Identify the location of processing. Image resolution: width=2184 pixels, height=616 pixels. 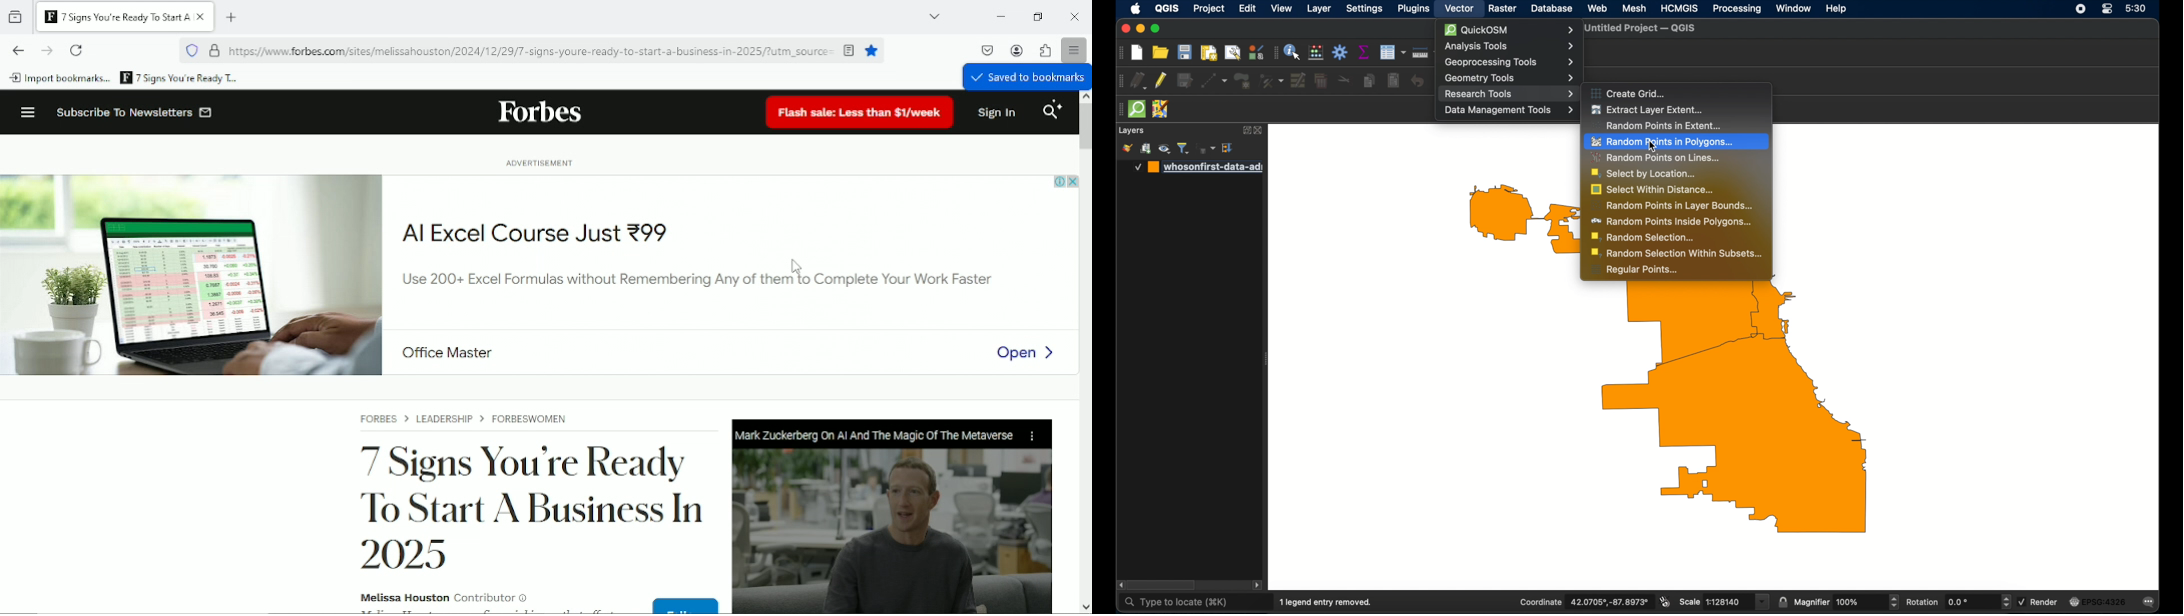
(1737, 9).